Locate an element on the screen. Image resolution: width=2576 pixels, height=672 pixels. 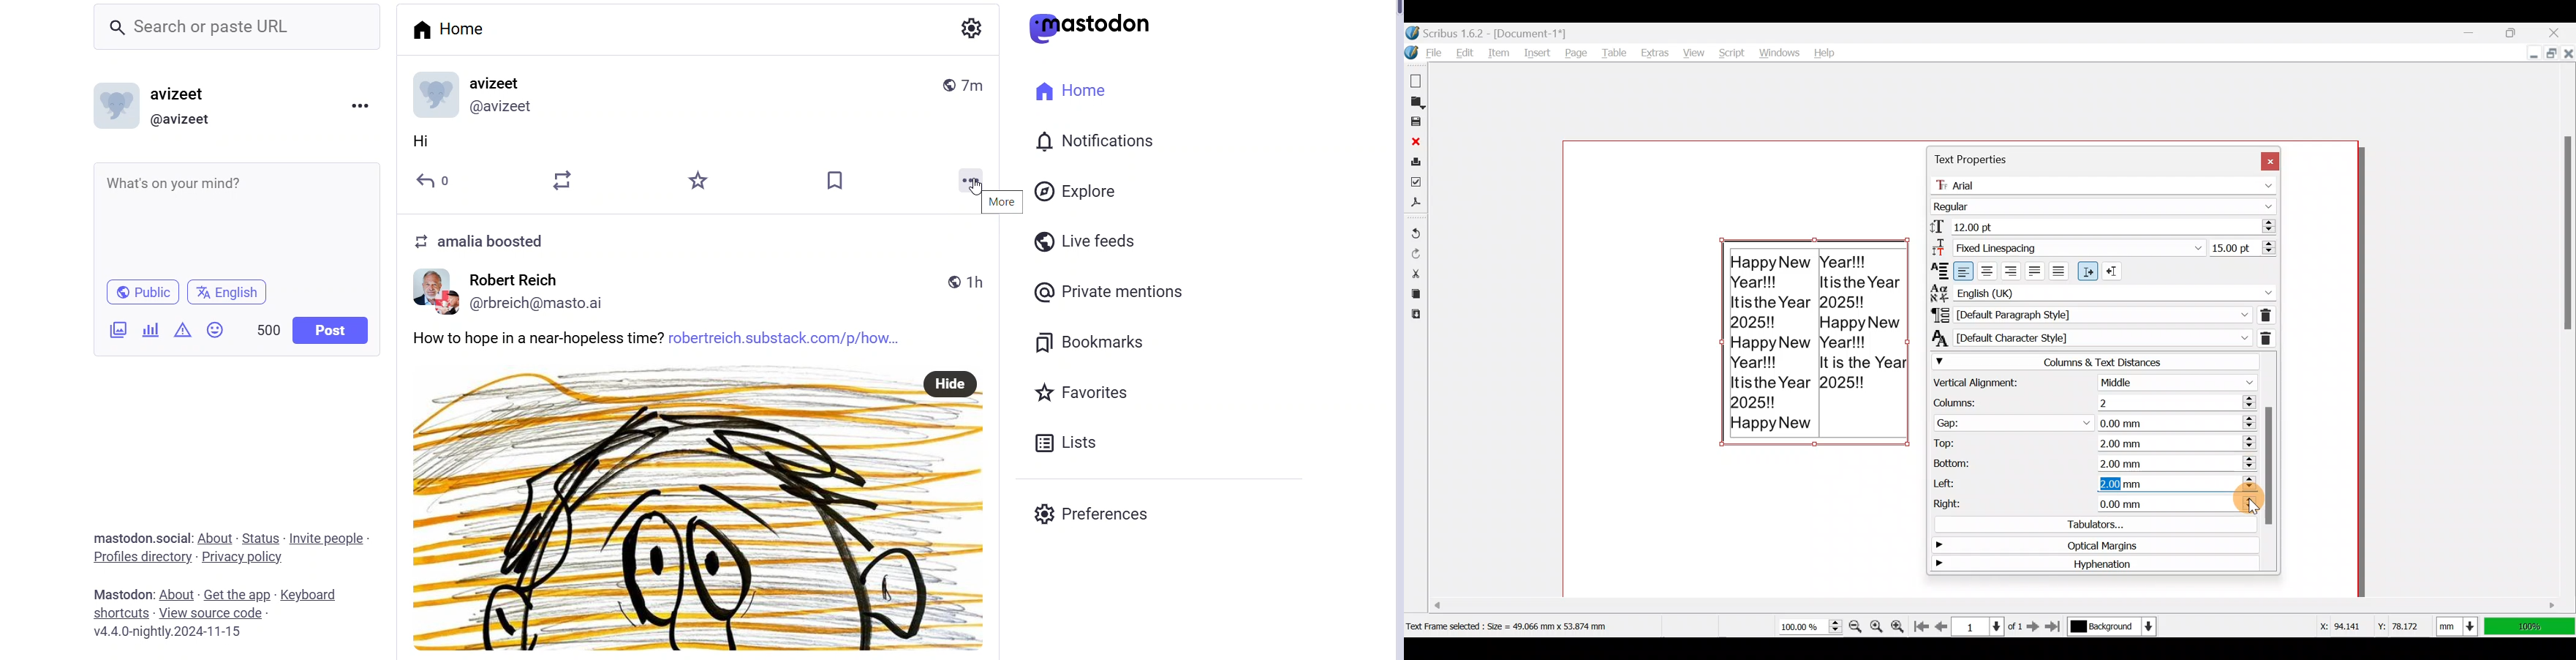
Invite People is located at coordinates (329, 538).